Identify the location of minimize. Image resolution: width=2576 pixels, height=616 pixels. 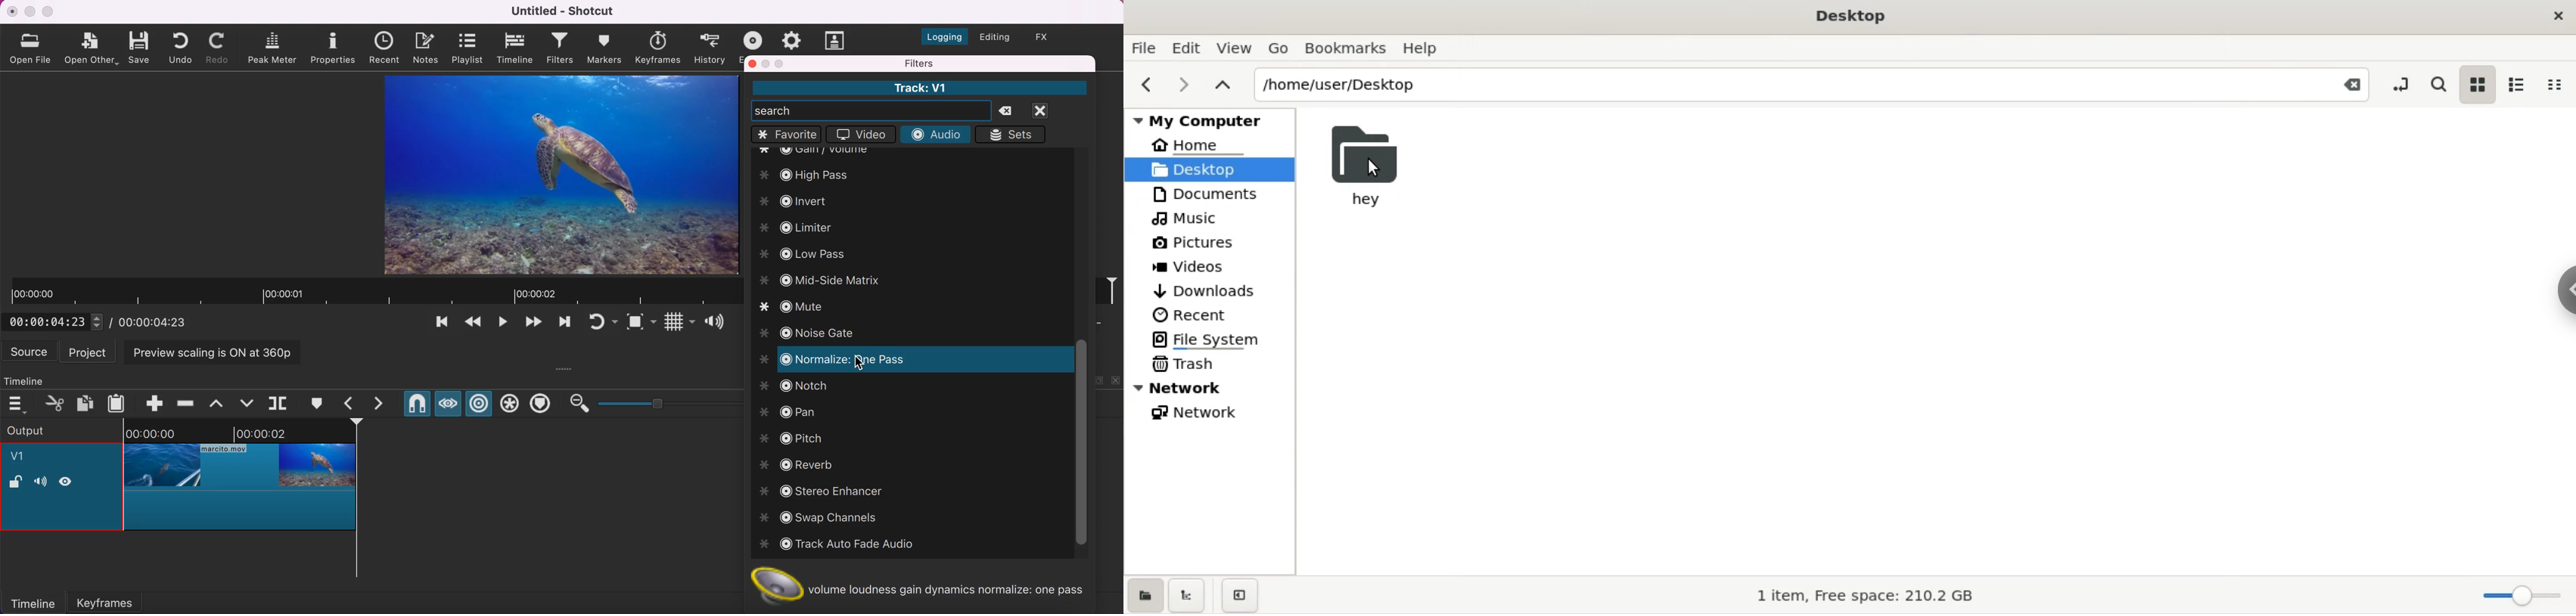
(767, 64).